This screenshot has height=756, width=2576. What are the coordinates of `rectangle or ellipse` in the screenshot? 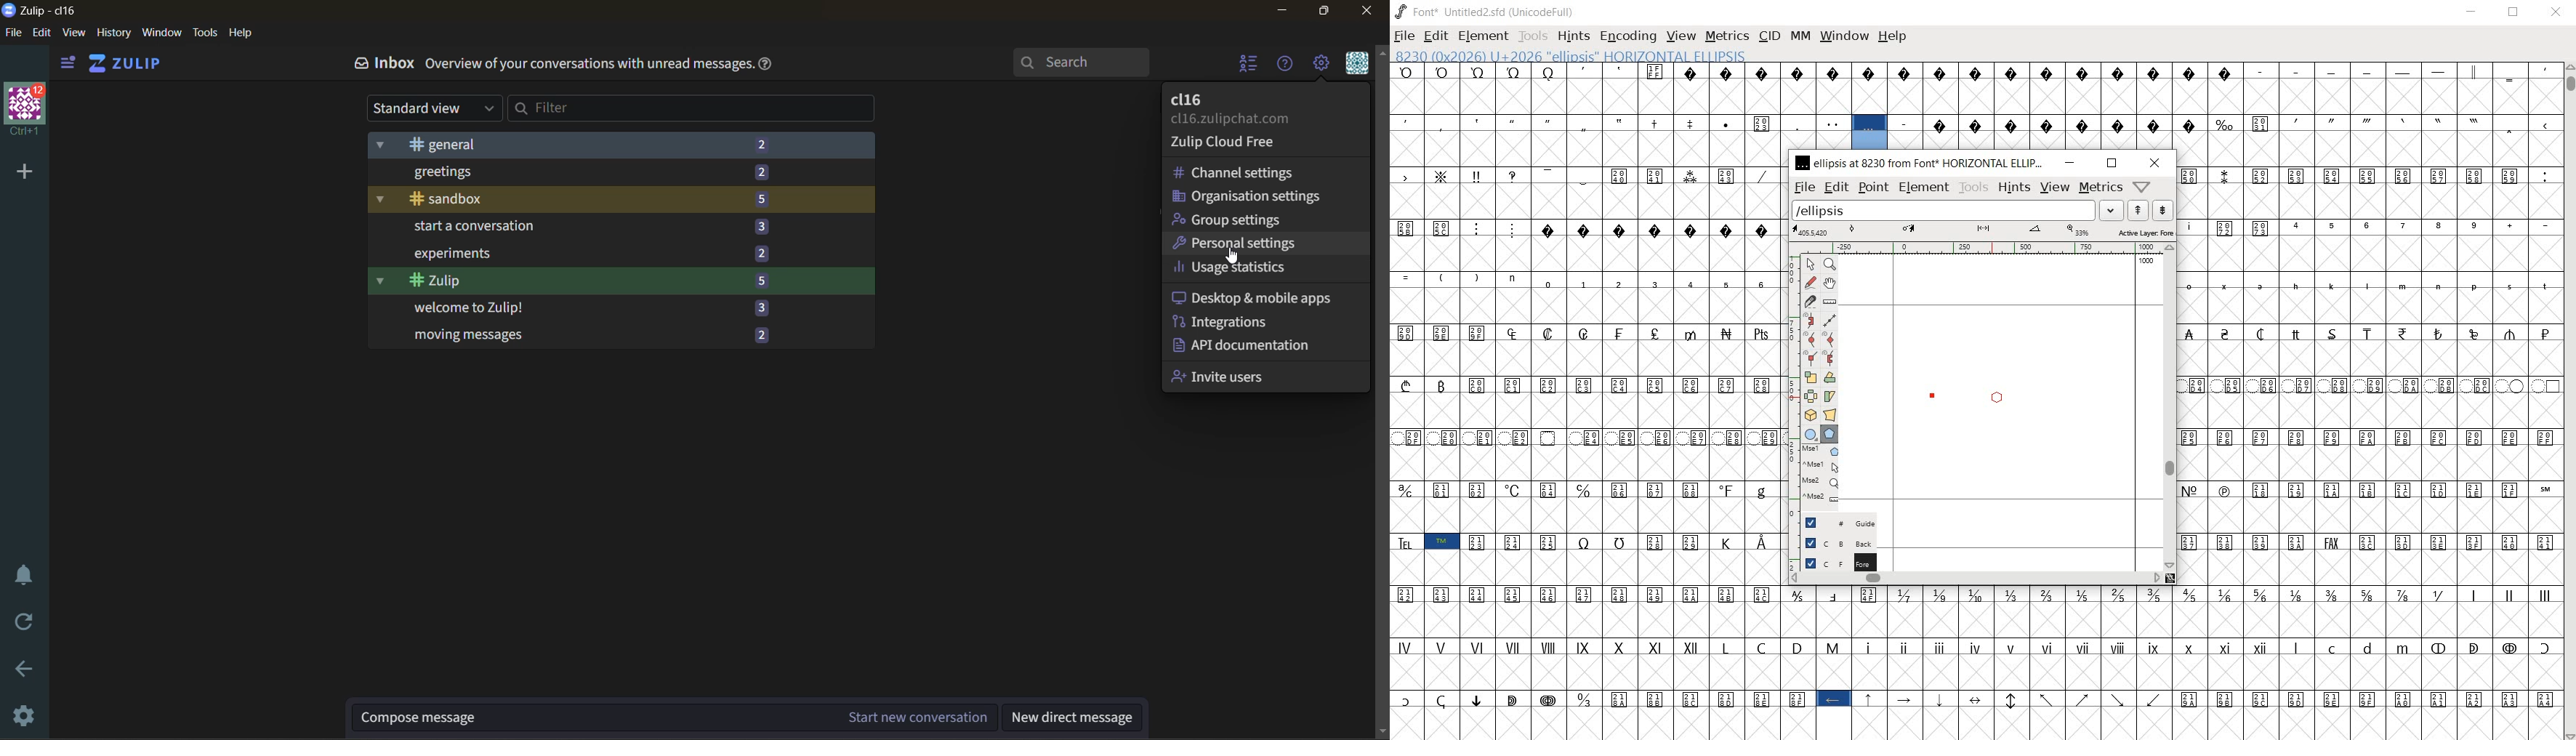 It's located at (1808, 433).